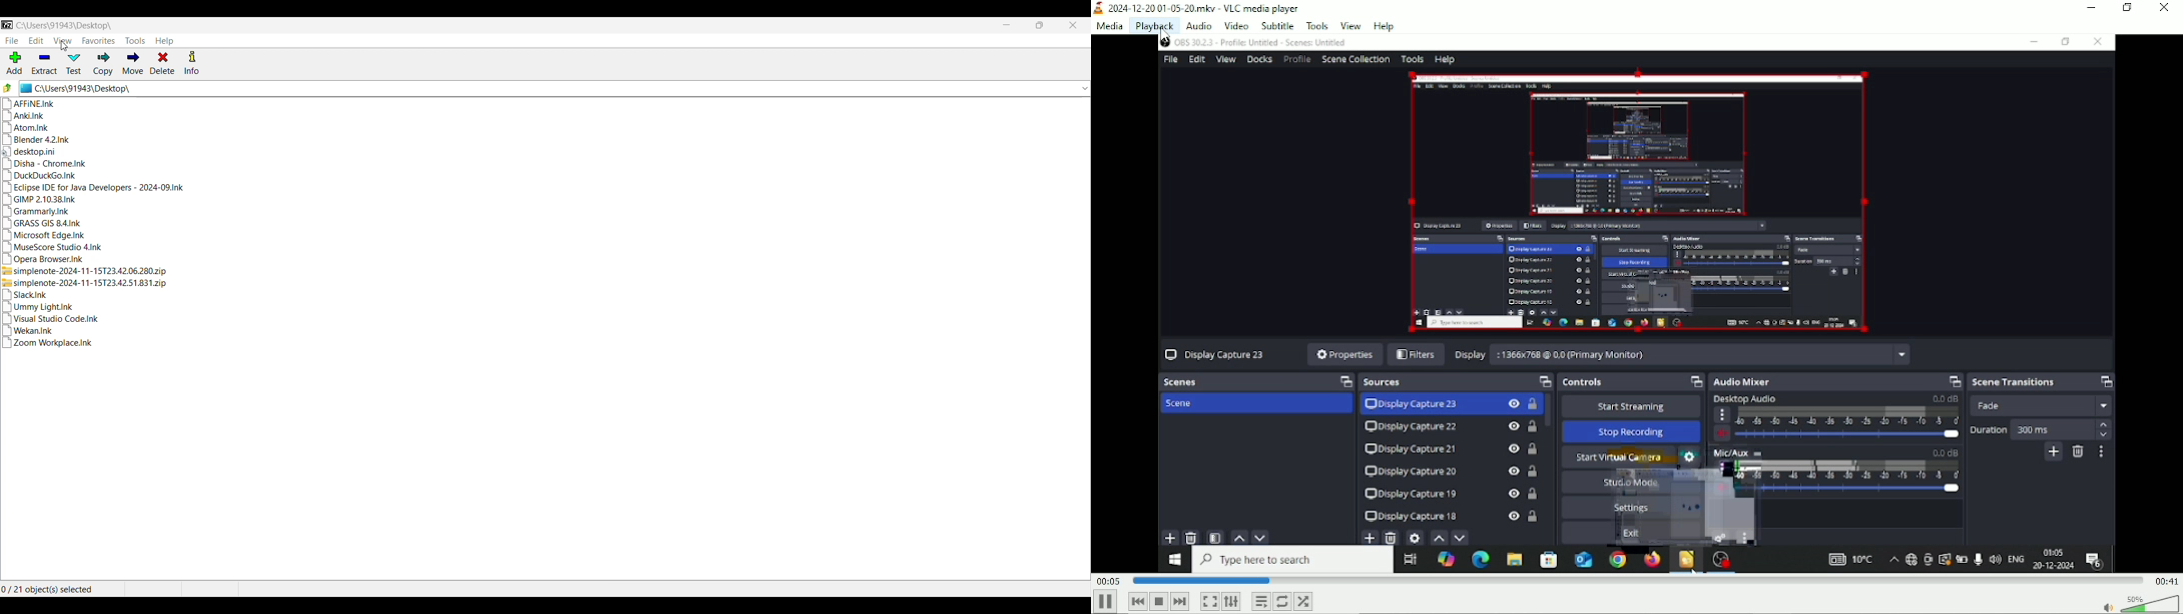 This screenshot has height=616, width=2184. I want to click on Stop playlist, so click(1159, 601).